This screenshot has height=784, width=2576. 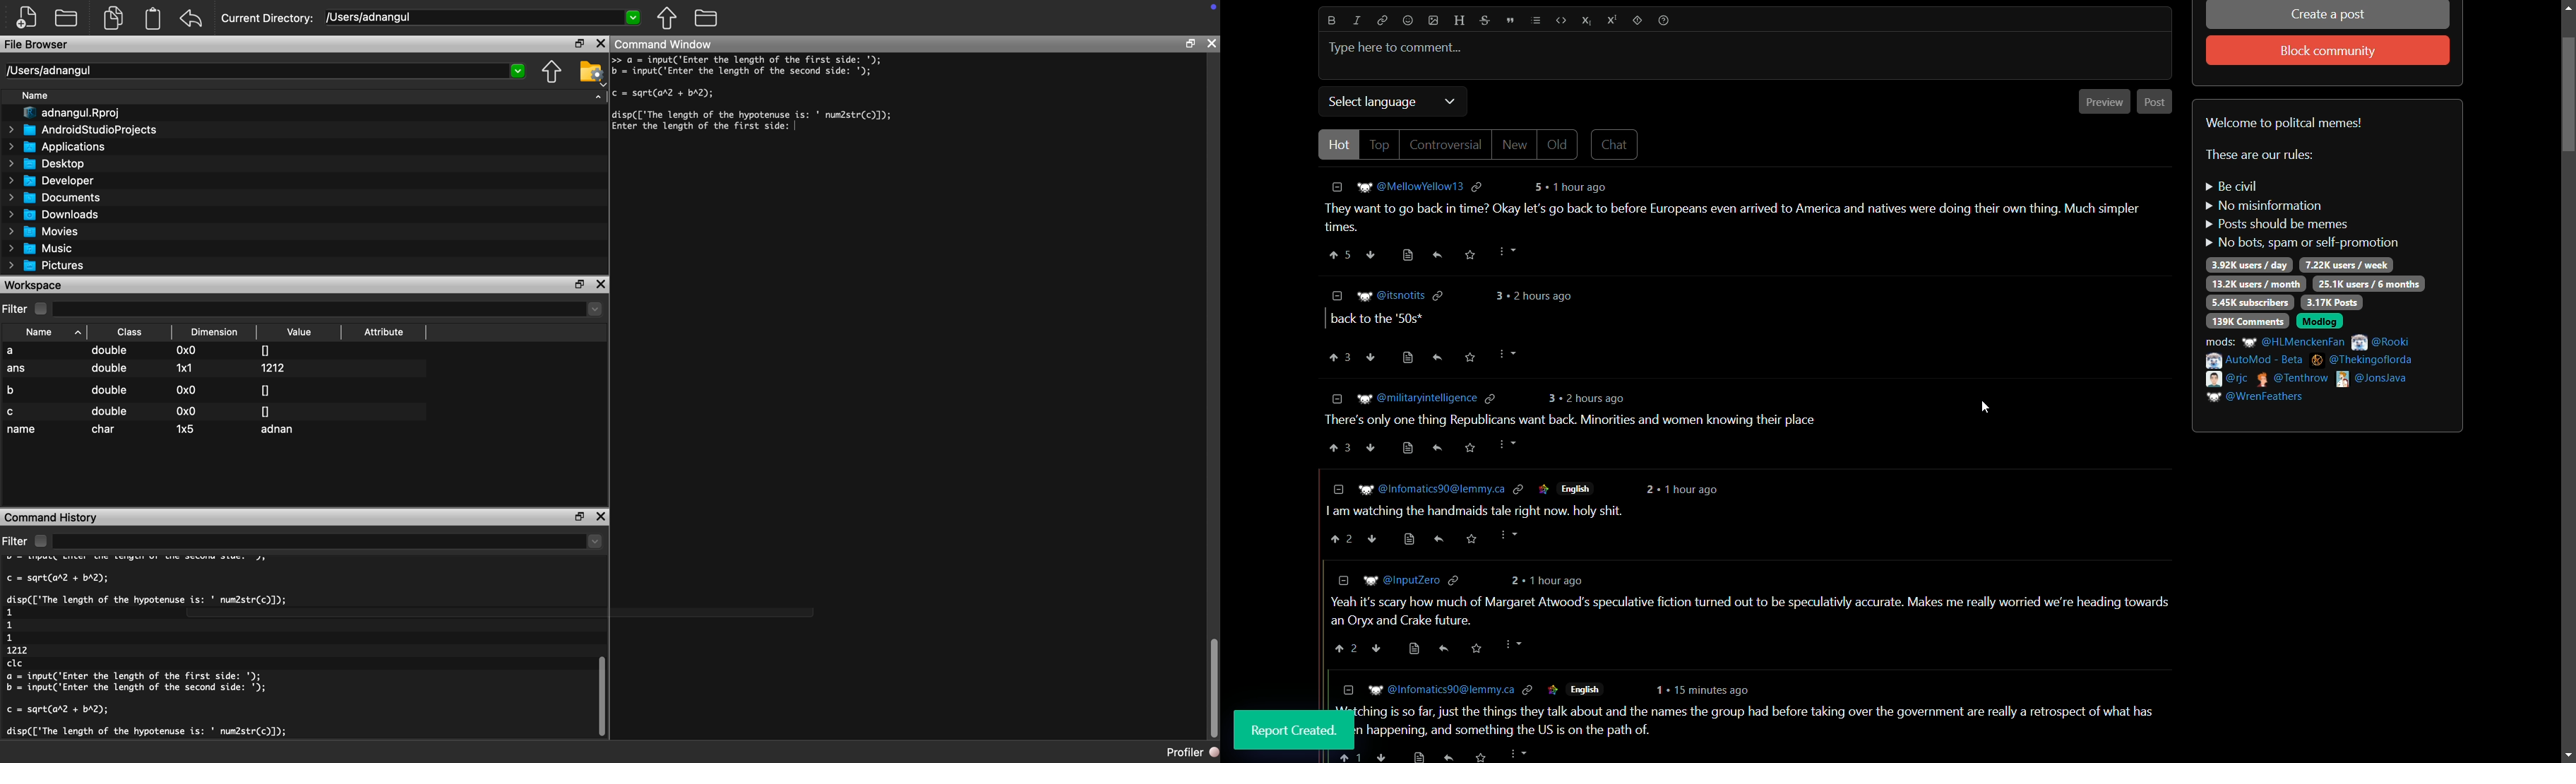 I want to click on italic, so click(x=1358, y=20).